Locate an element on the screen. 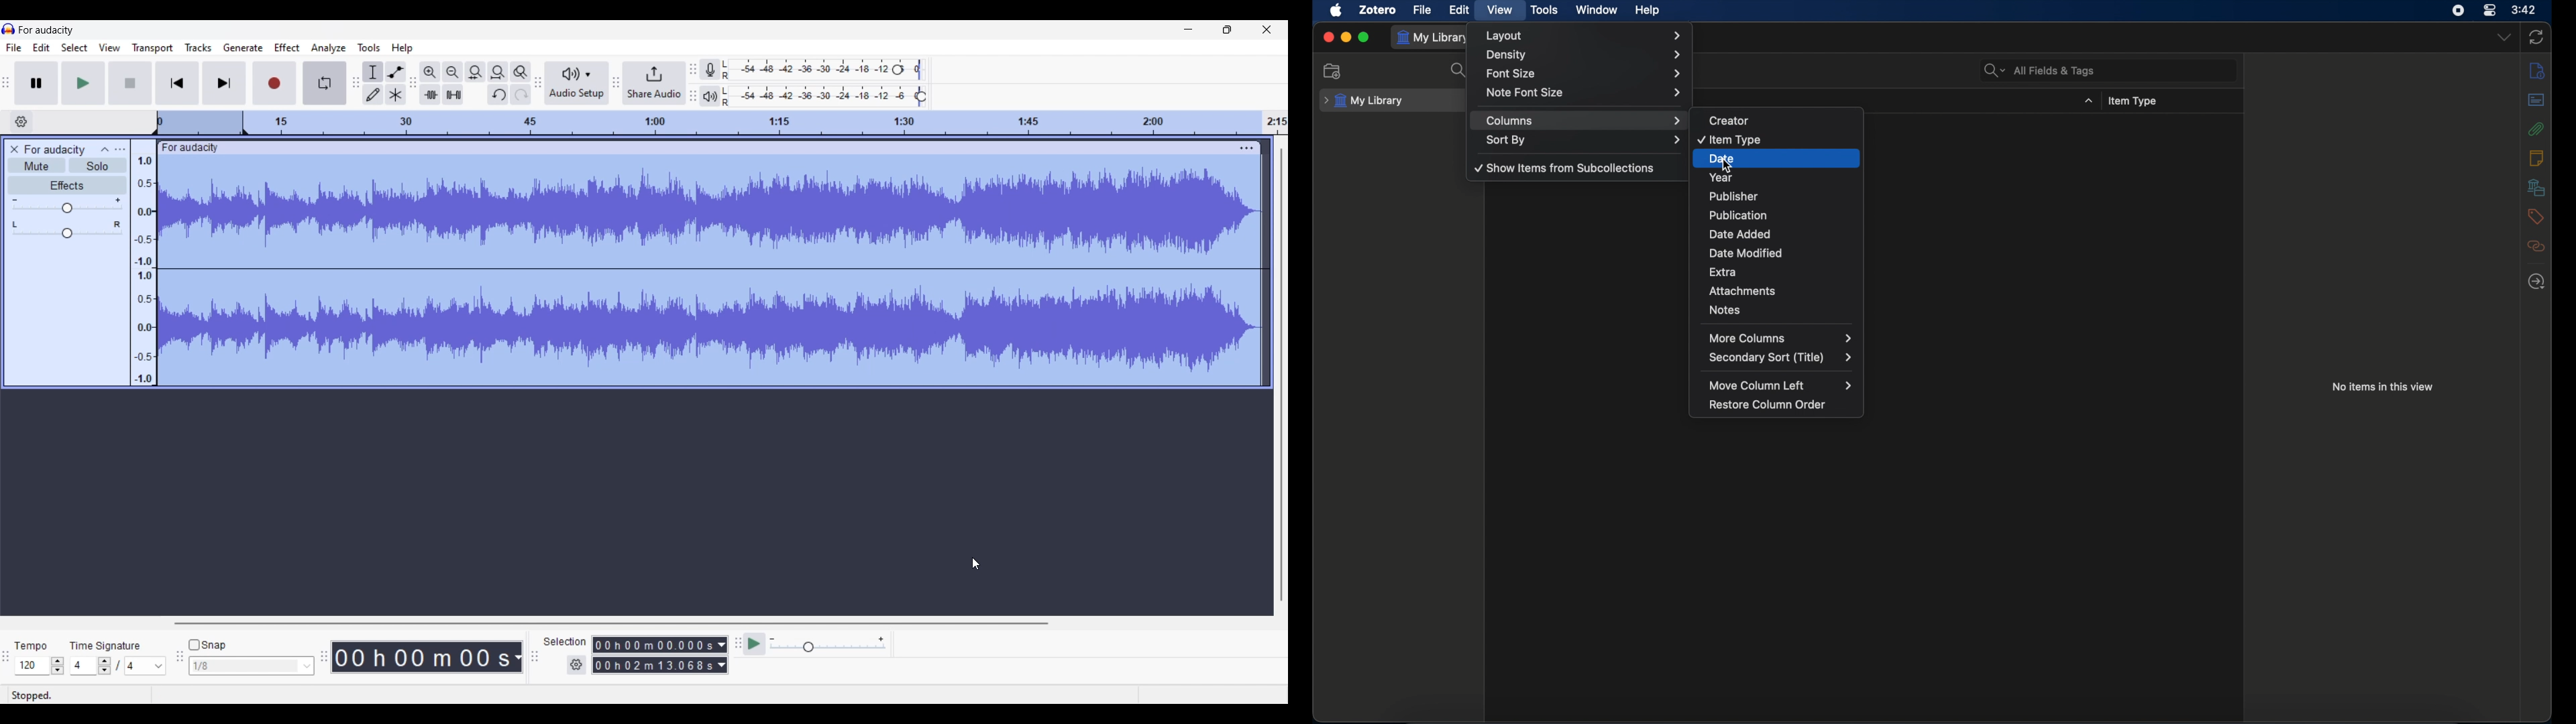 This screenshot has height=728, width=2576. Selection duration measurement is located at coordinates (721, 655).